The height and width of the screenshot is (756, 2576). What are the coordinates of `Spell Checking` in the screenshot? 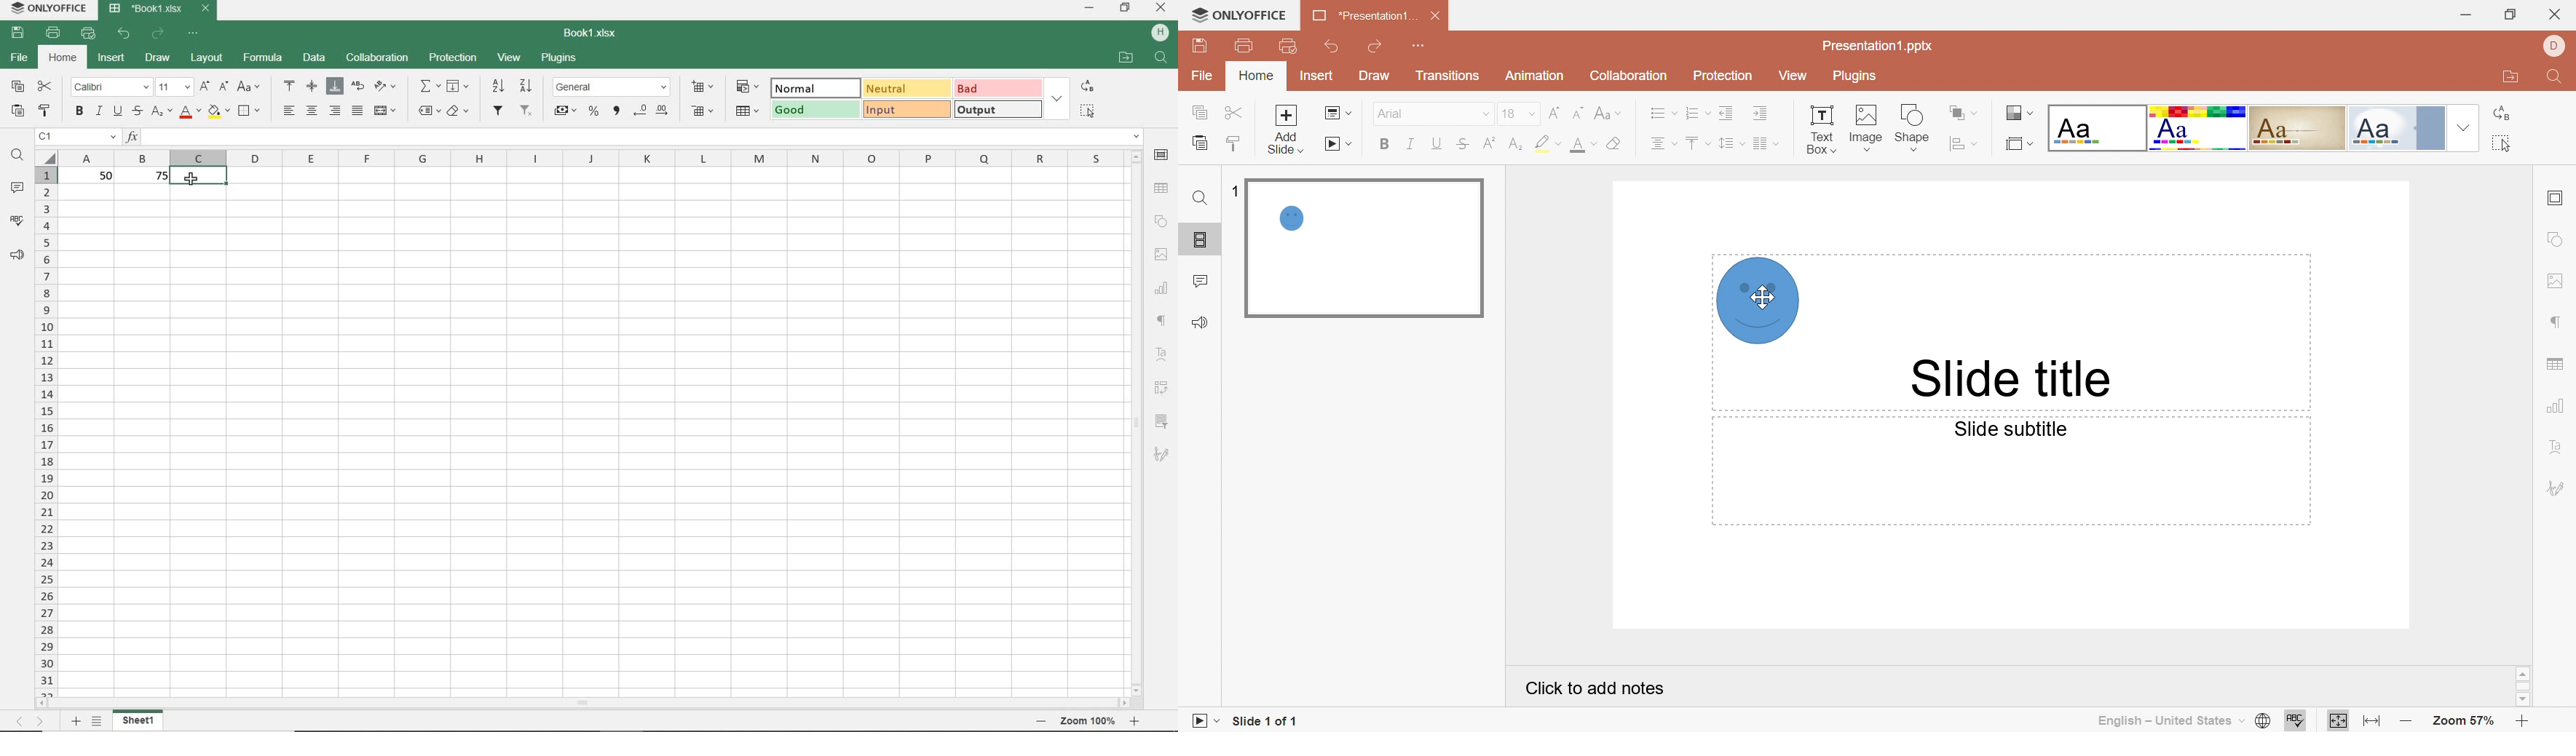 It's located at (2297, 720).